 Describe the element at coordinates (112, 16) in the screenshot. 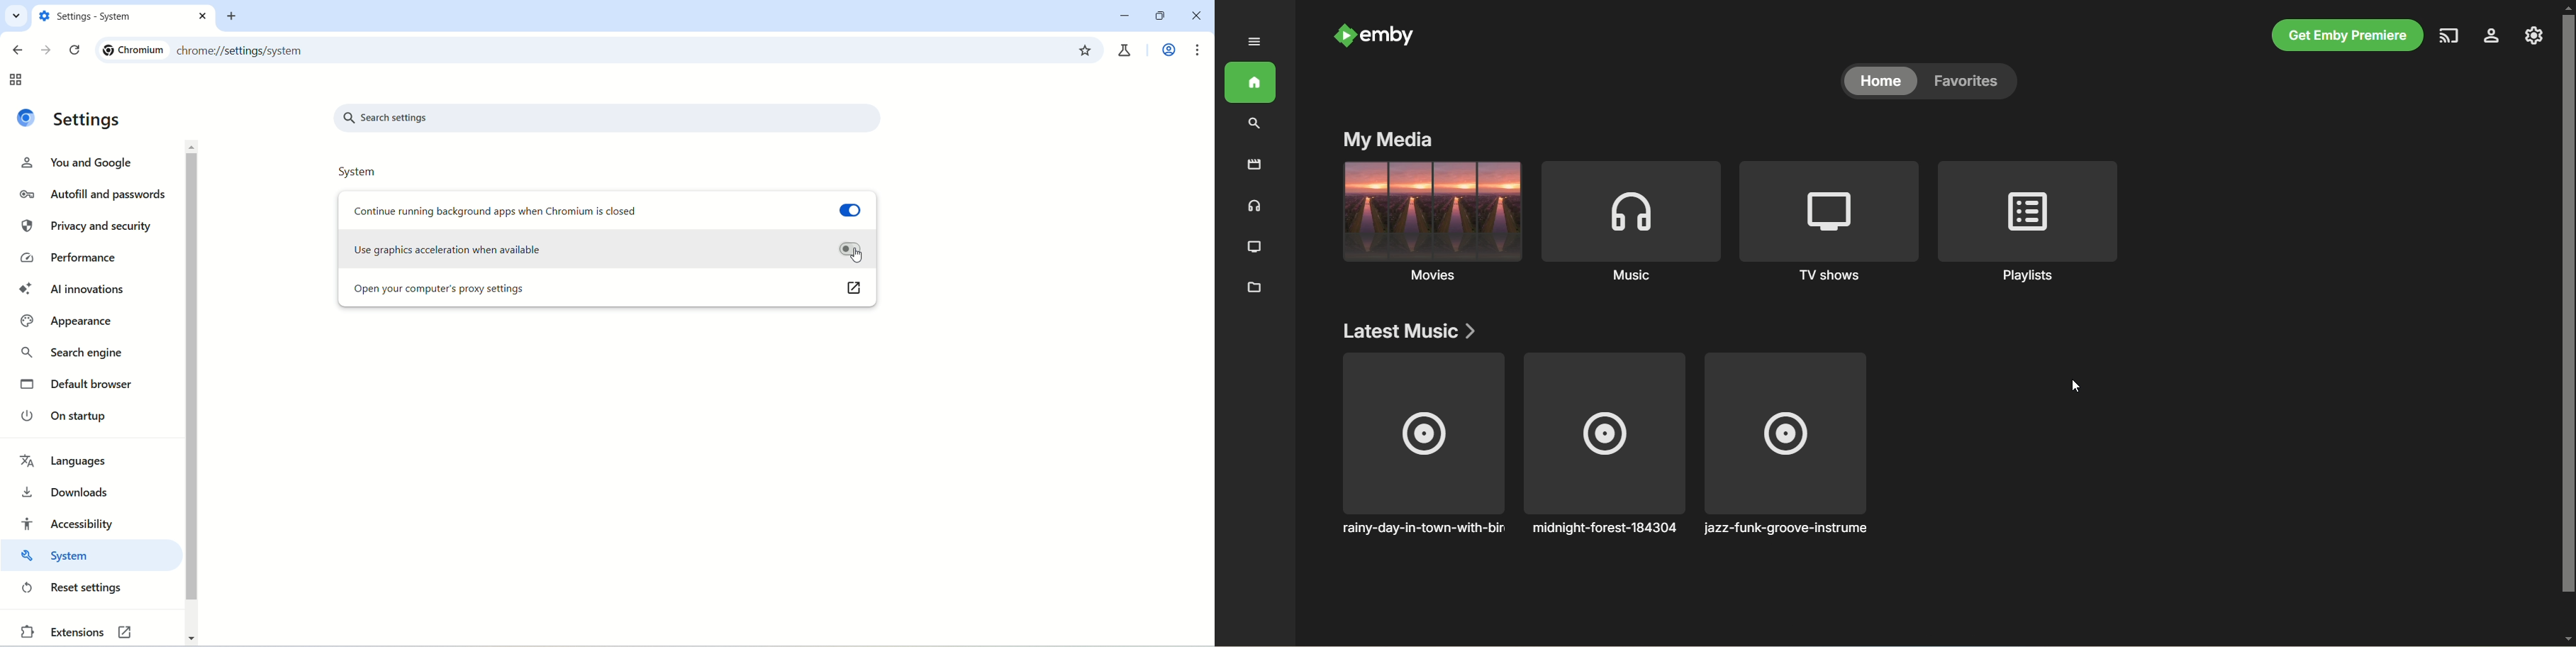

I see `setting - system` at that location.